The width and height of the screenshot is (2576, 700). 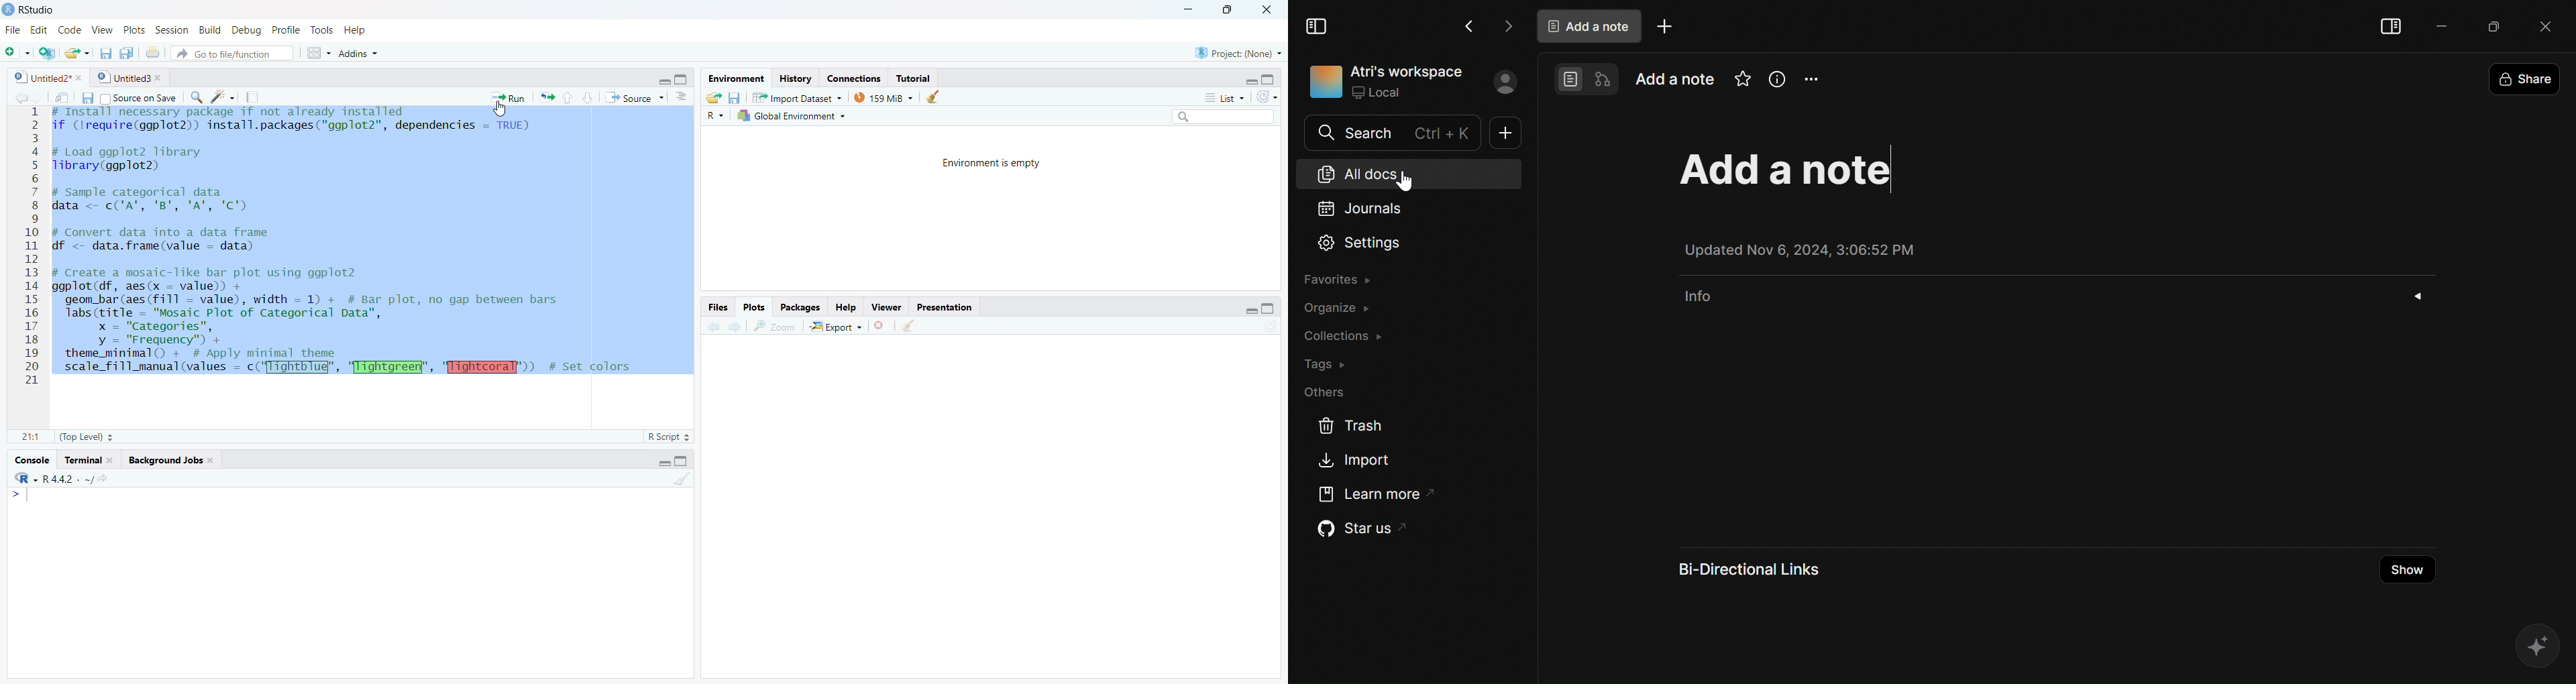 What do you see at coordinates (668, 437) in the screenshot?
I see `R Script` at bounding box center [668, 437].